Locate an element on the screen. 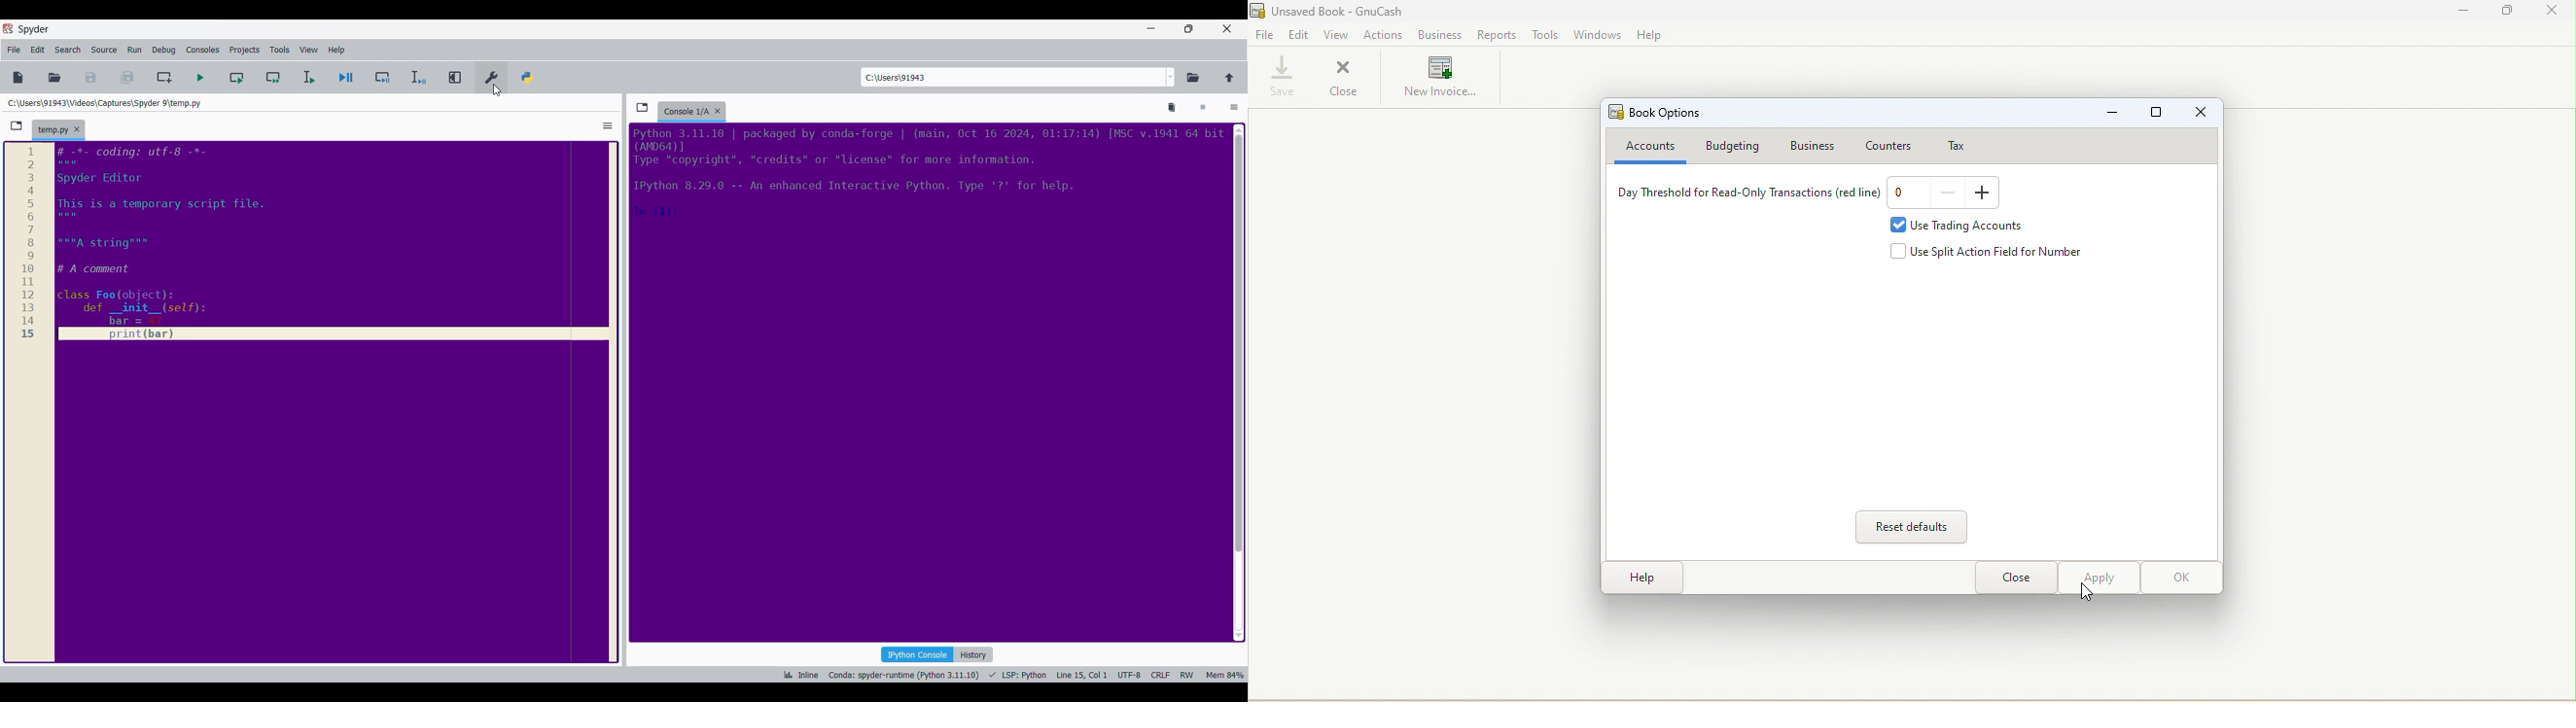 The width and height of the screenshot is (2576, 728). Save is located at coordinates (1278, 76).